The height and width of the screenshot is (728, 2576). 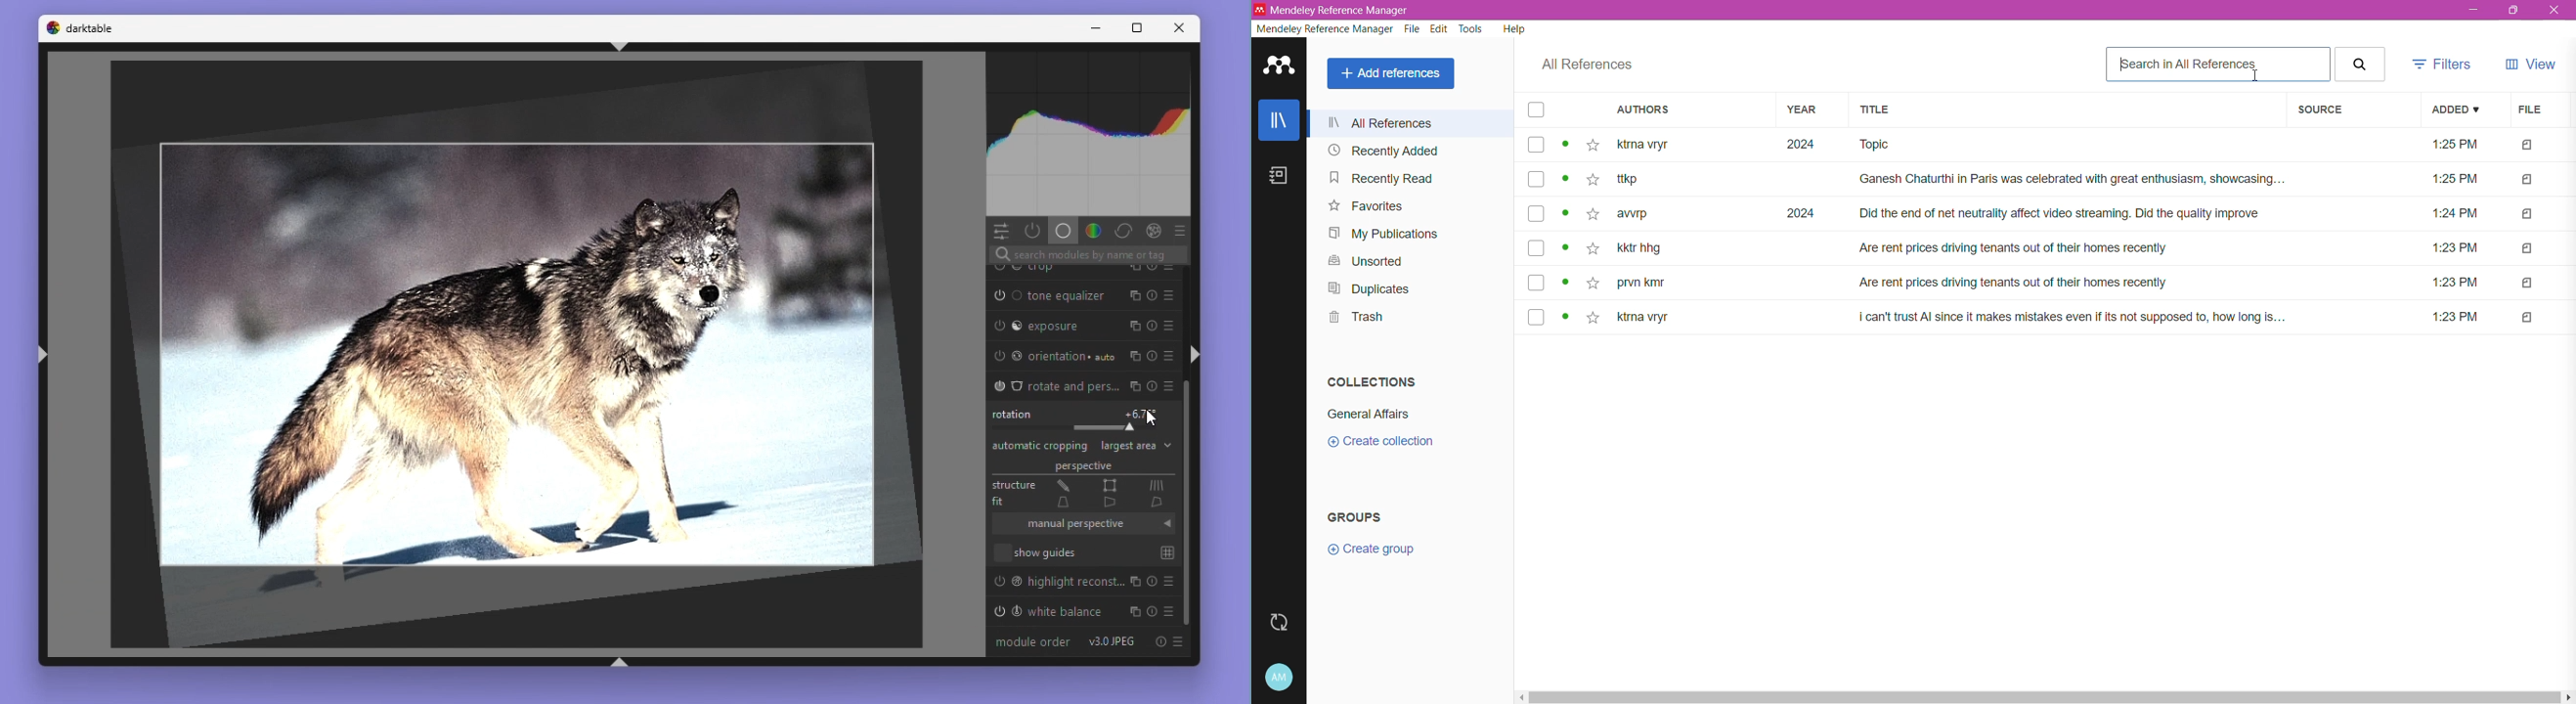 I want to click on Fit , so click(x=1080, y=506).